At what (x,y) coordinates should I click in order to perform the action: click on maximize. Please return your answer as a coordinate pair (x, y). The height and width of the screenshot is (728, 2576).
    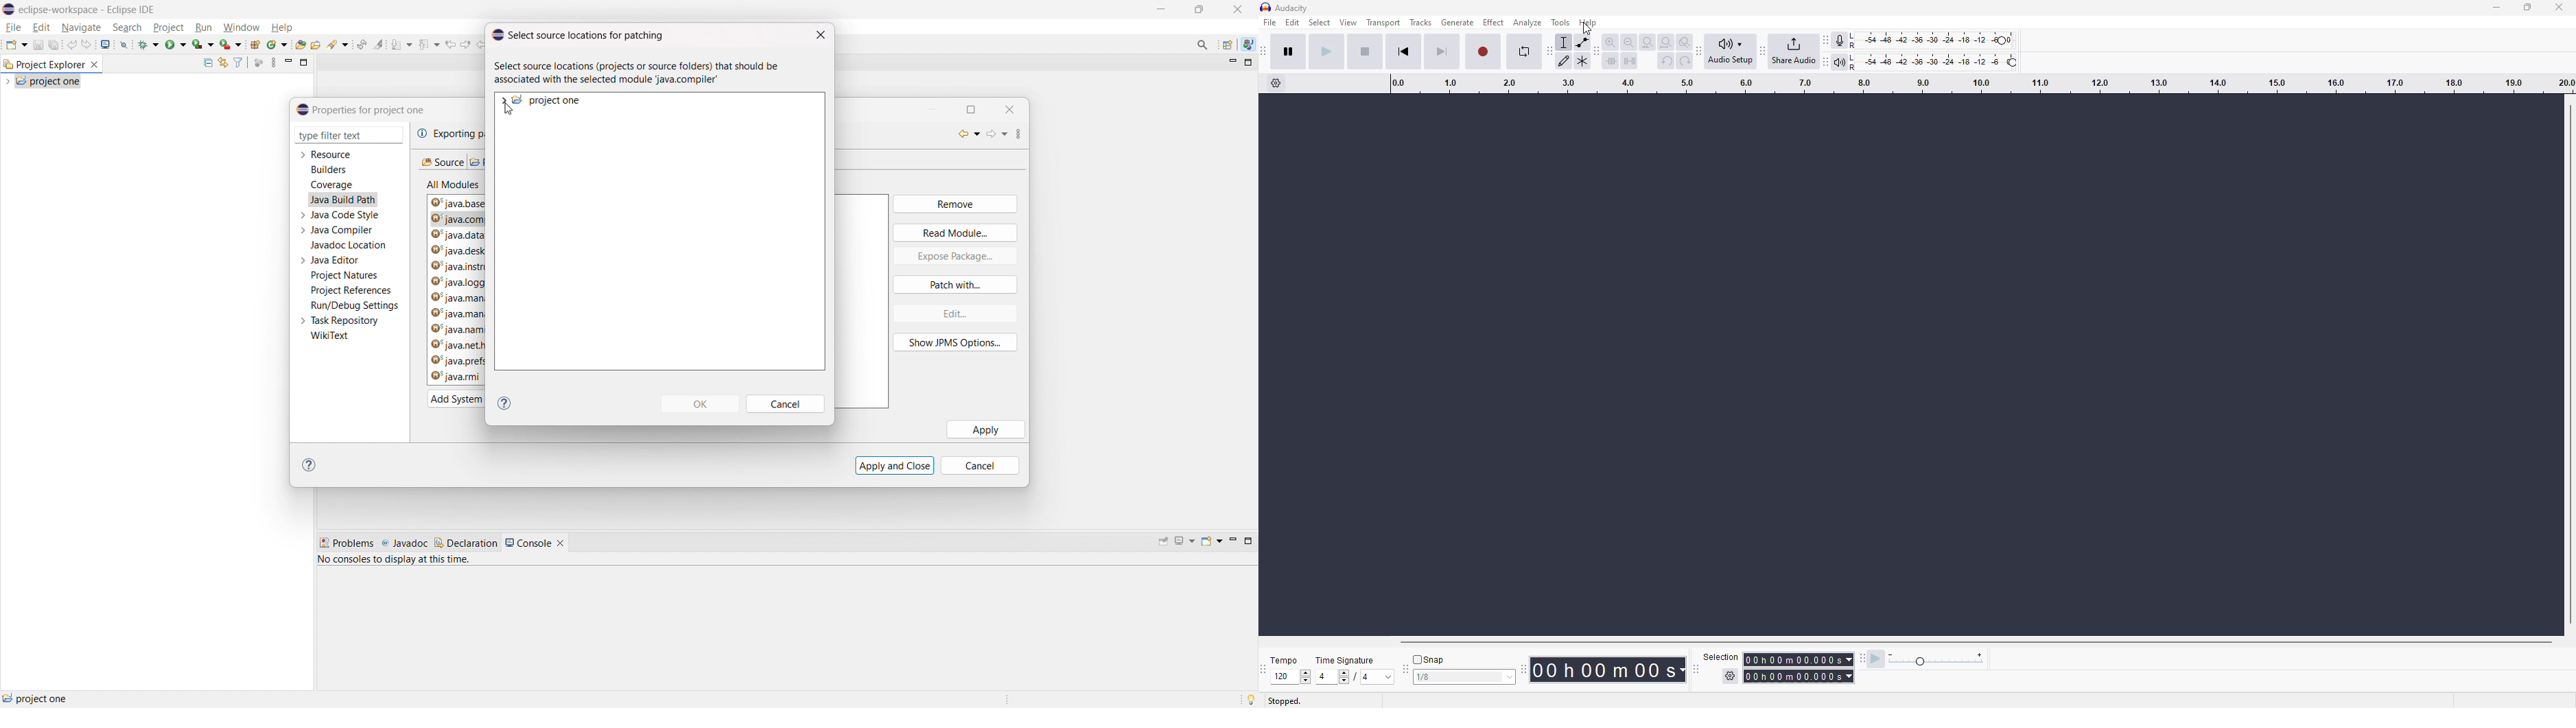
    Looking at the image, I should click on (1161, 9).